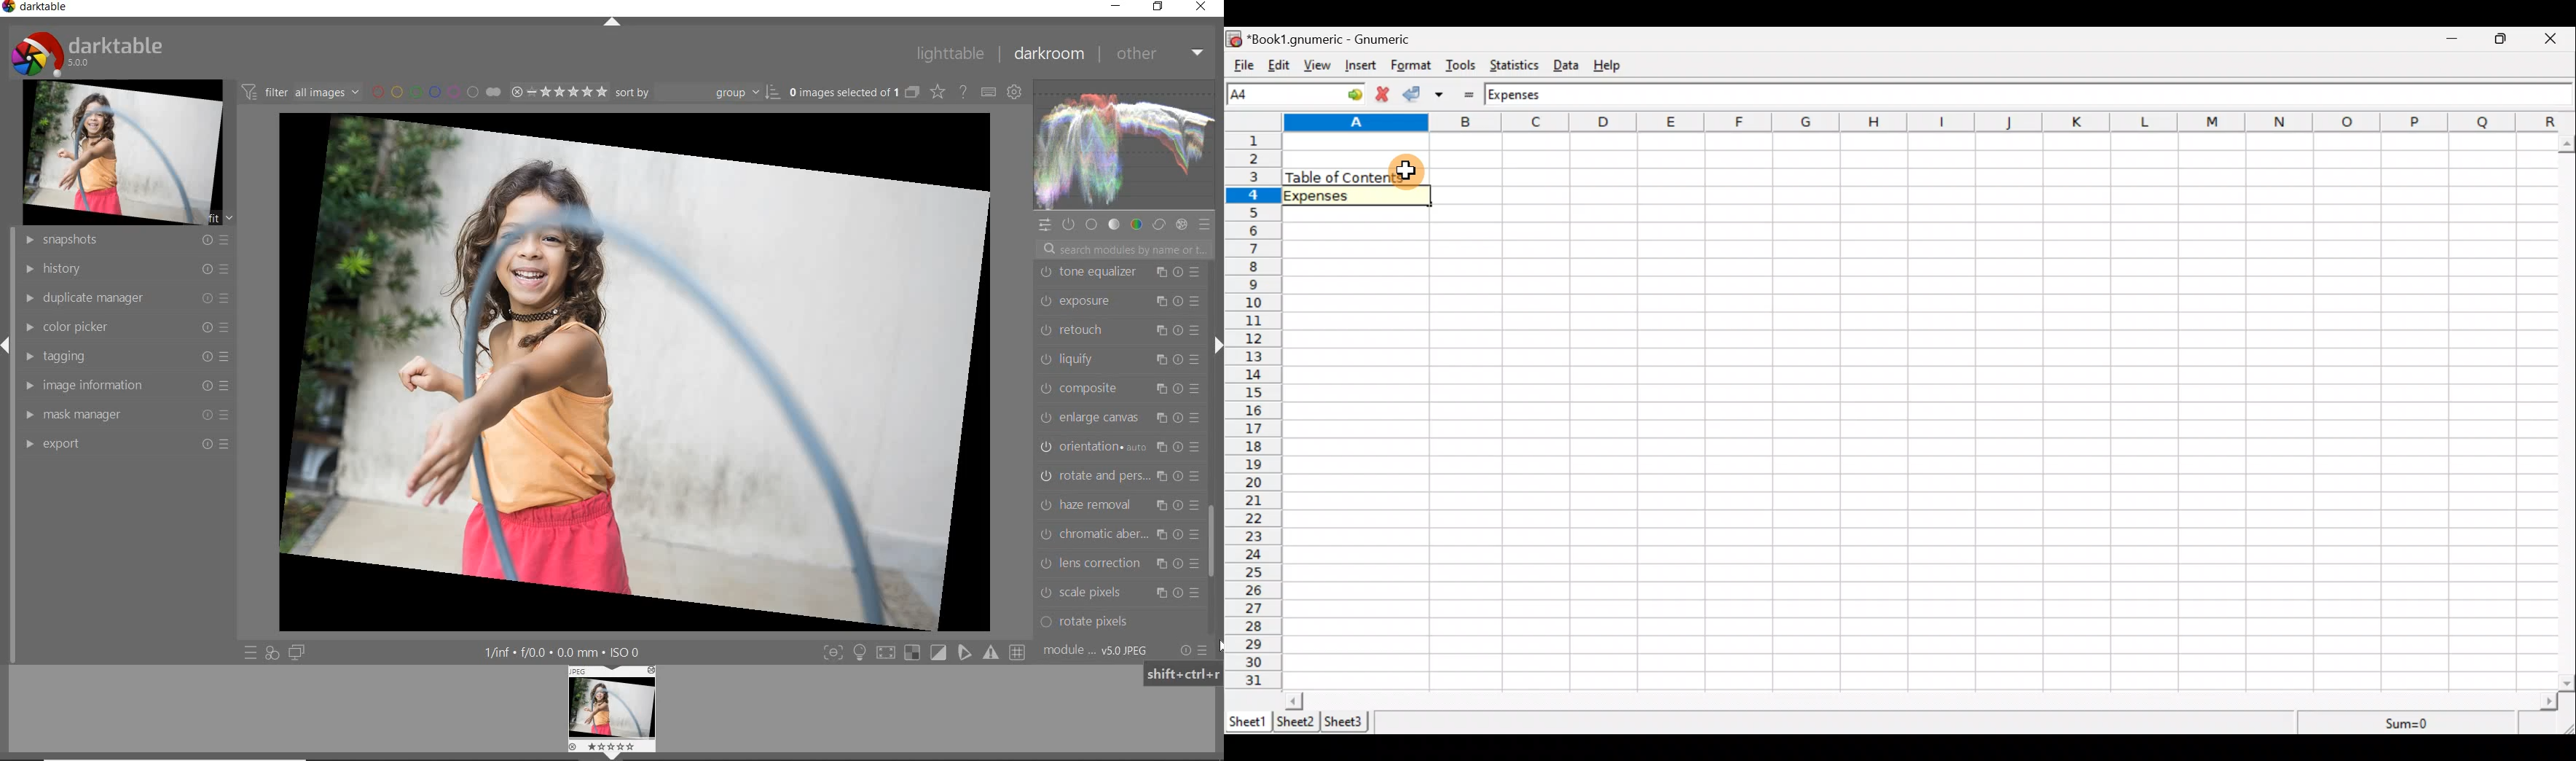  What do you see at coordinates (1472, 94) in the screenshot?
I see `Enter formula` at bounding box center [1472, 94].